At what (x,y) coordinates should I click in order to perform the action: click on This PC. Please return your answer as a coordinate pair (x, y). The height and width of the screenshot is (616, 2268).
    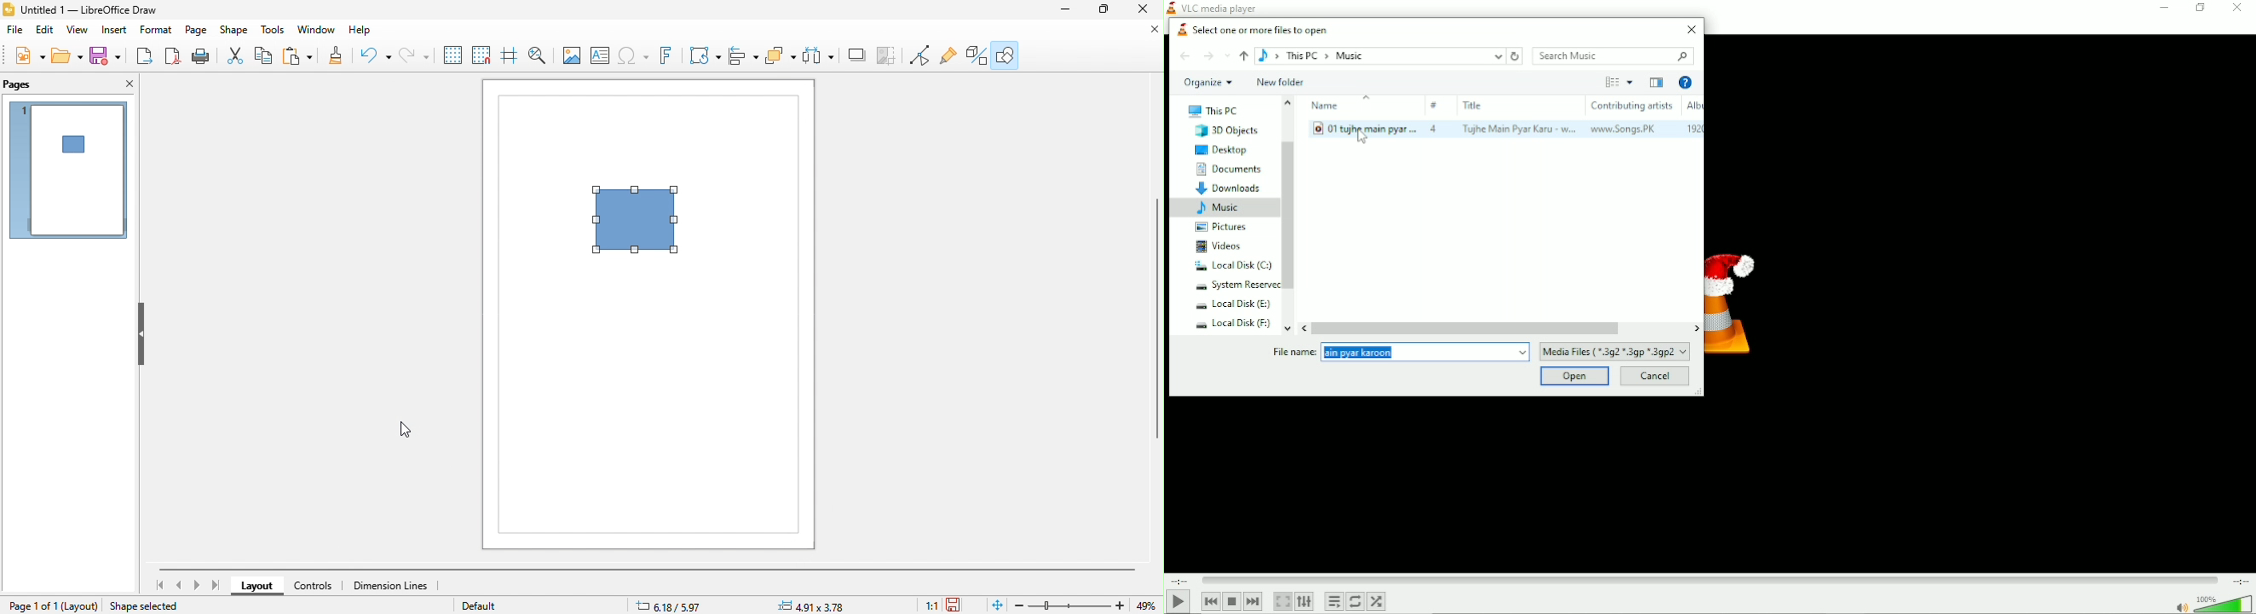
    Looking at the image, I should click on (1213, 112).